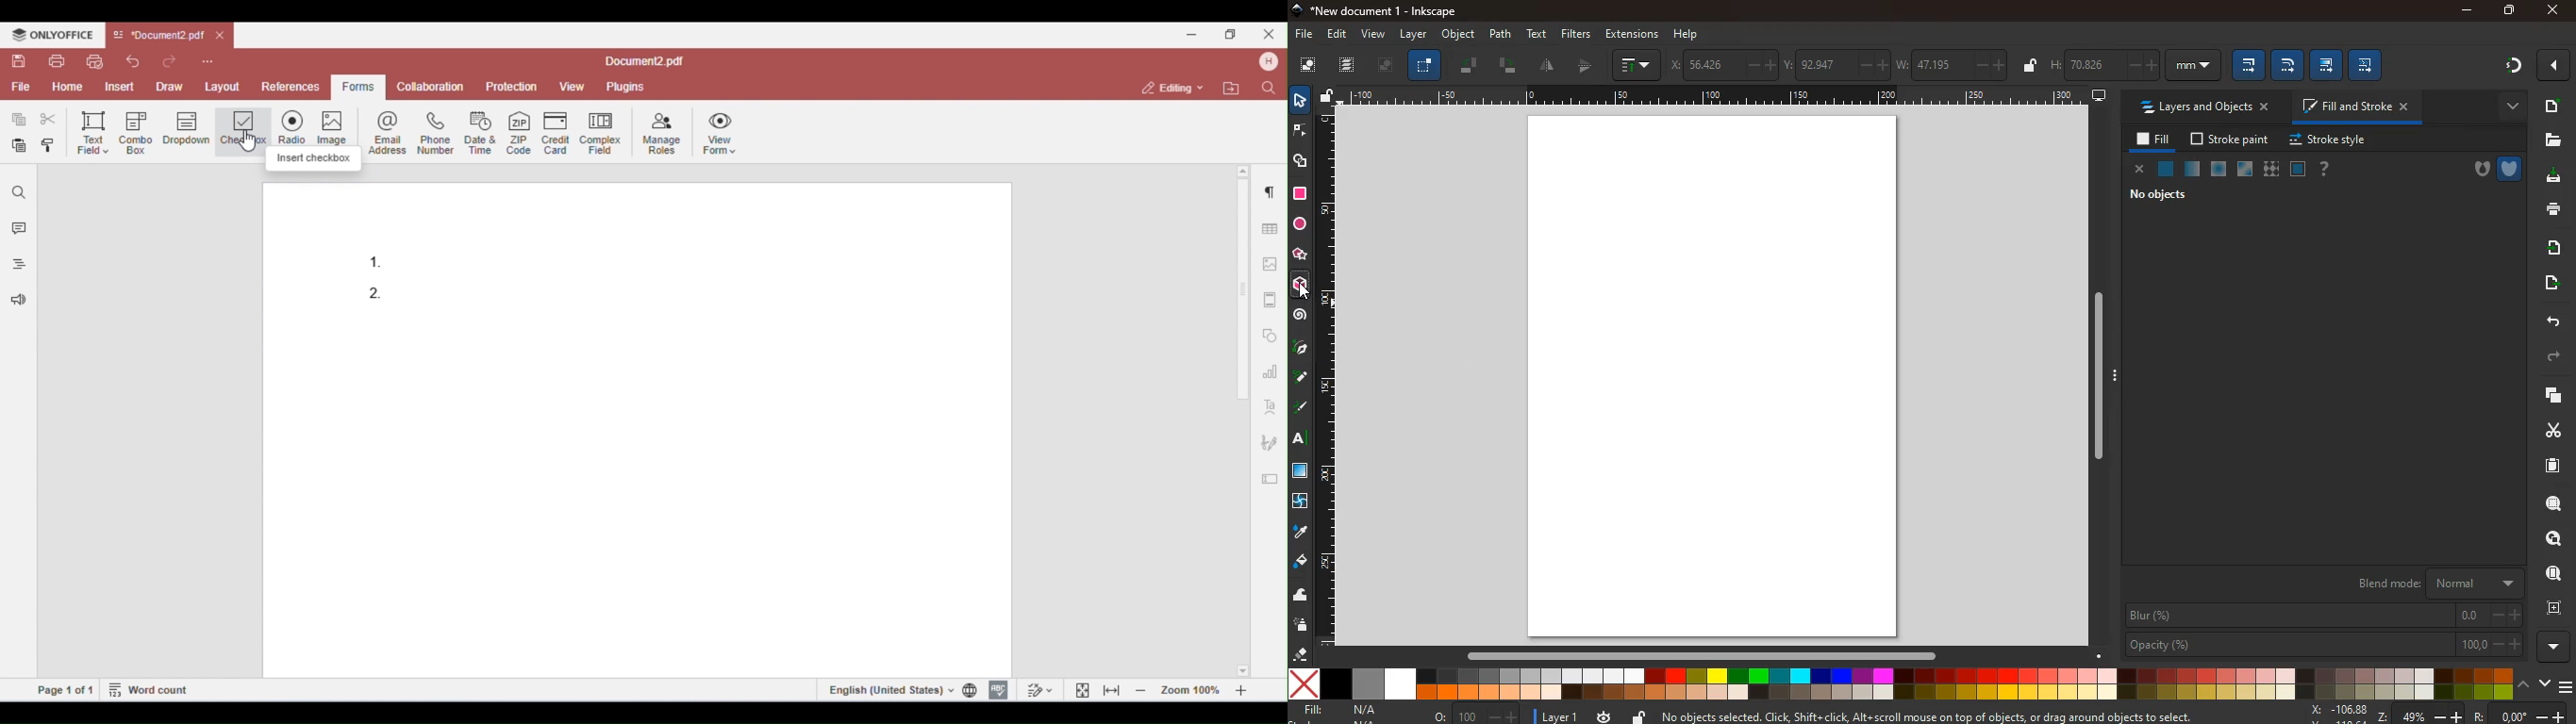  What do you see at coordinates (1538, 33) in the screenshot?
I see `text` at bounding box center [1538, 33].